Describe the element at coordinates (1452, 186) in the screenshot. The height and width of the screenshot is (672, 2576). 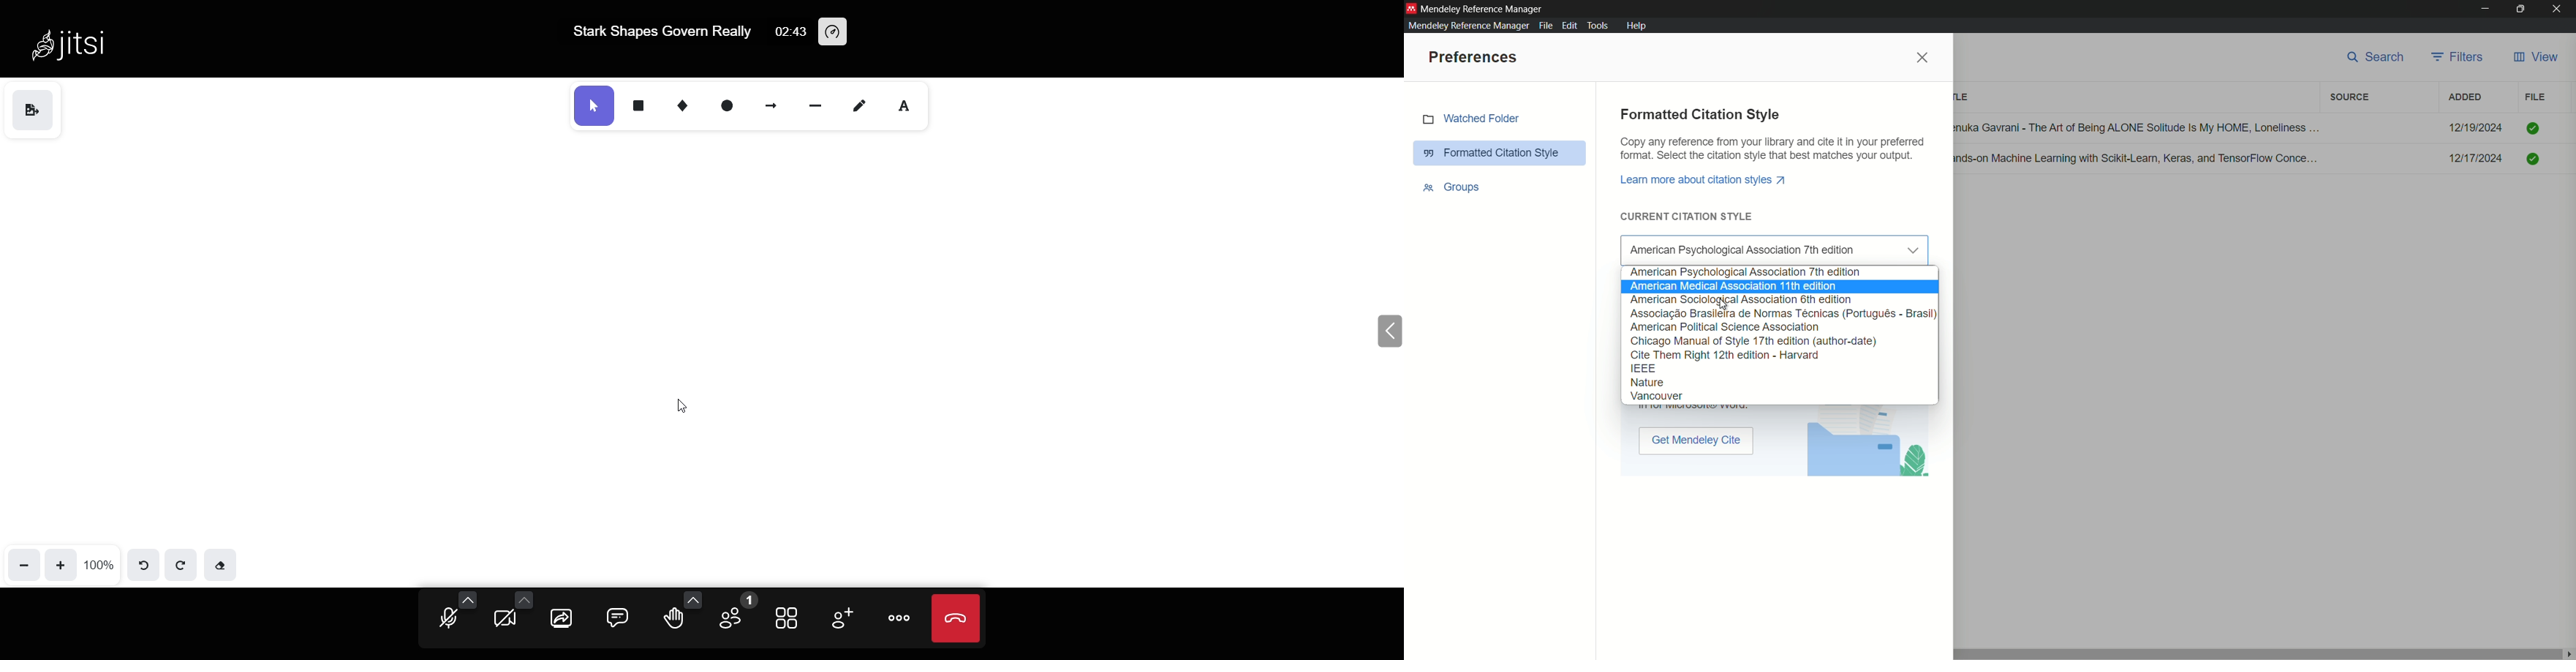
I see `groups` at that location.